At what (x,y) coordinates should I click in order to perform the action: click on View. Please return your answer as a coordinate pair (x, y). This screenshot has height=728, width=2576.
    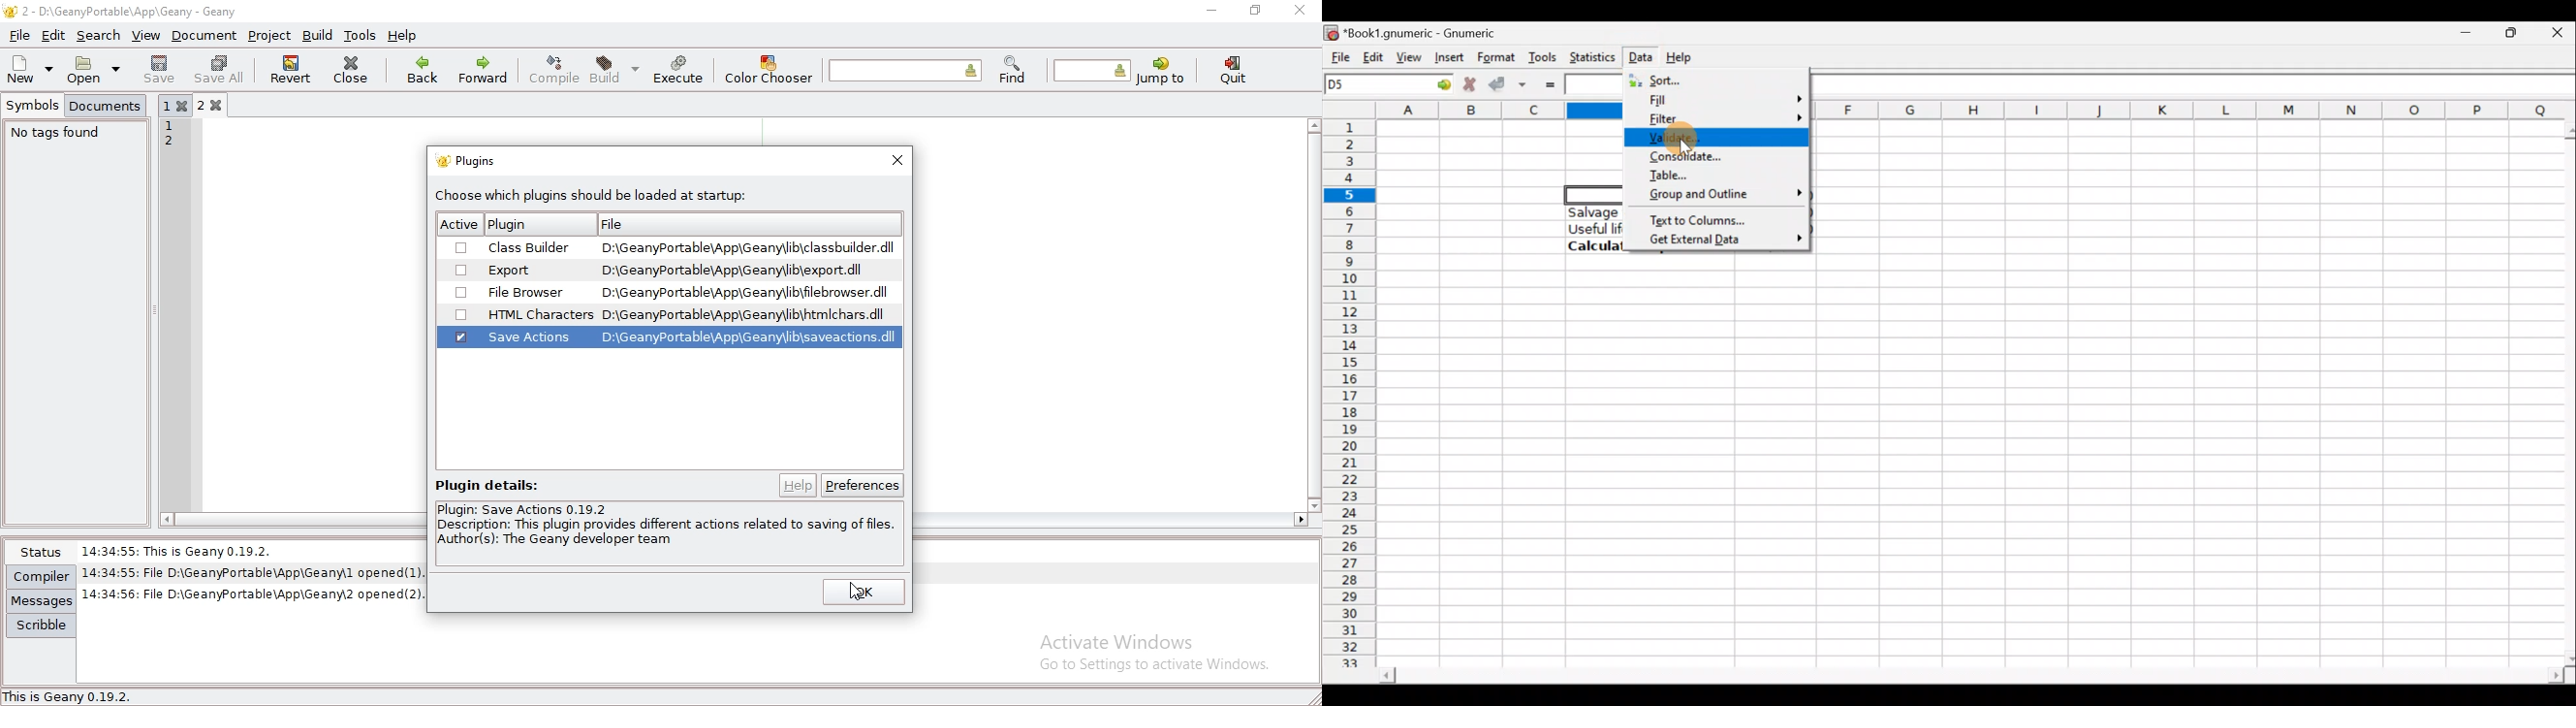
    Looking at the image, I should click on (1409, 56).